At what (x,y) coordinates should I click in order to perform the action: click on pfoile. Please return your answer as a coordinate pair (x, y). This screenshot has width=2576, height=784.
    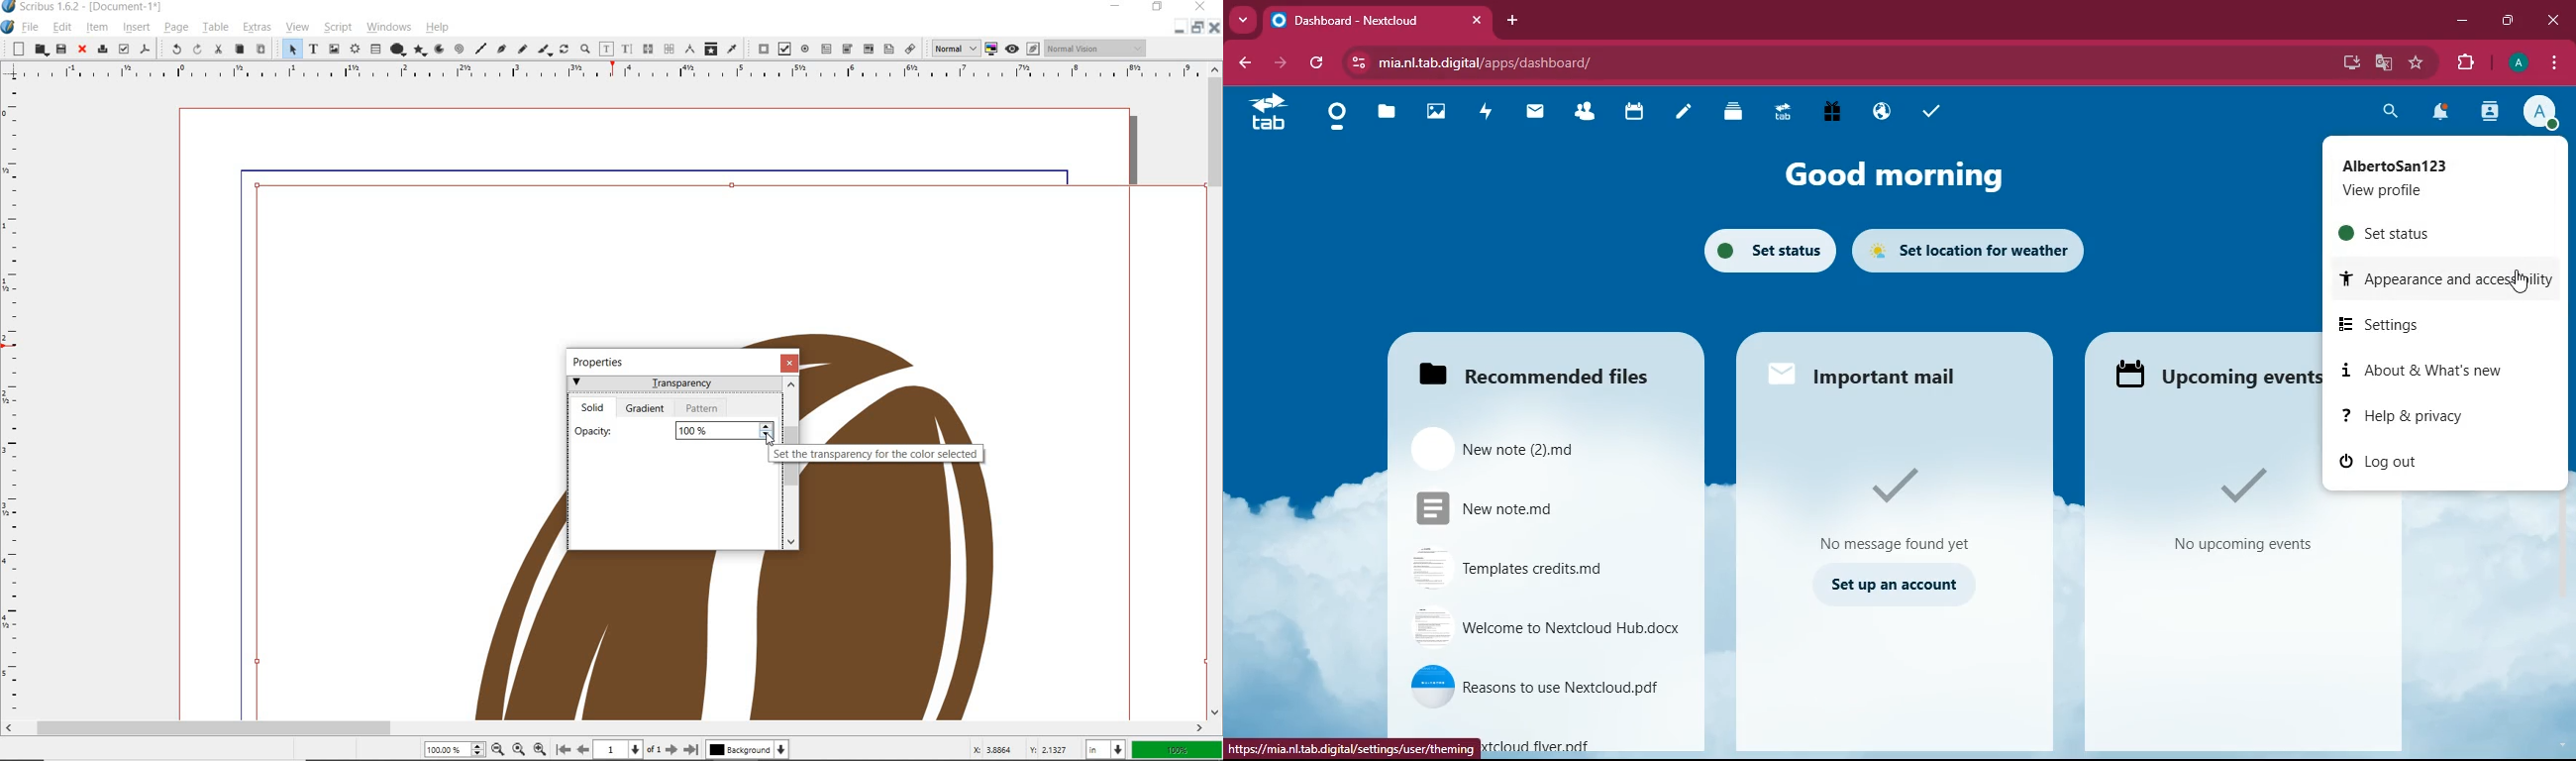
    Looking at the image, I should click on (2517, 62).